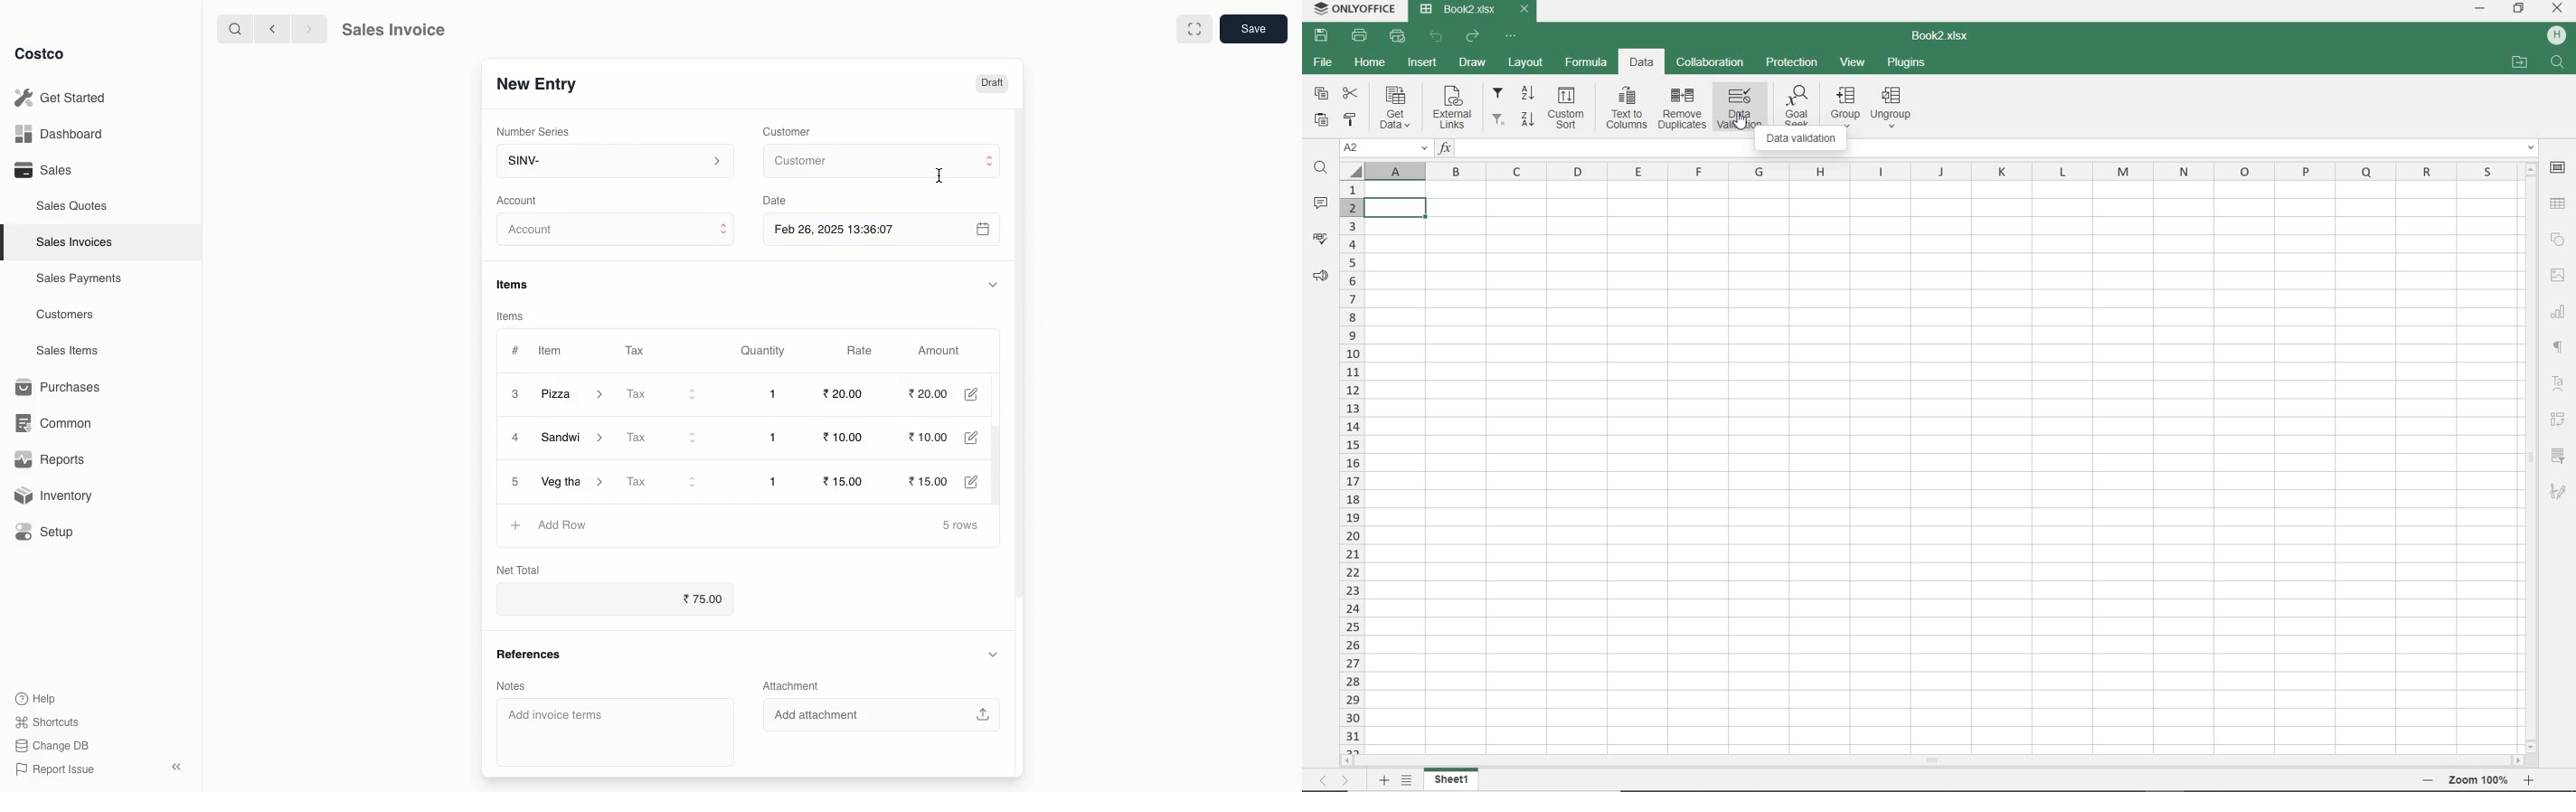  What do you see at coordinates (1709, 63) in the screenshot?
I see `COLLABORATION` at bounding box center [1709, 63].